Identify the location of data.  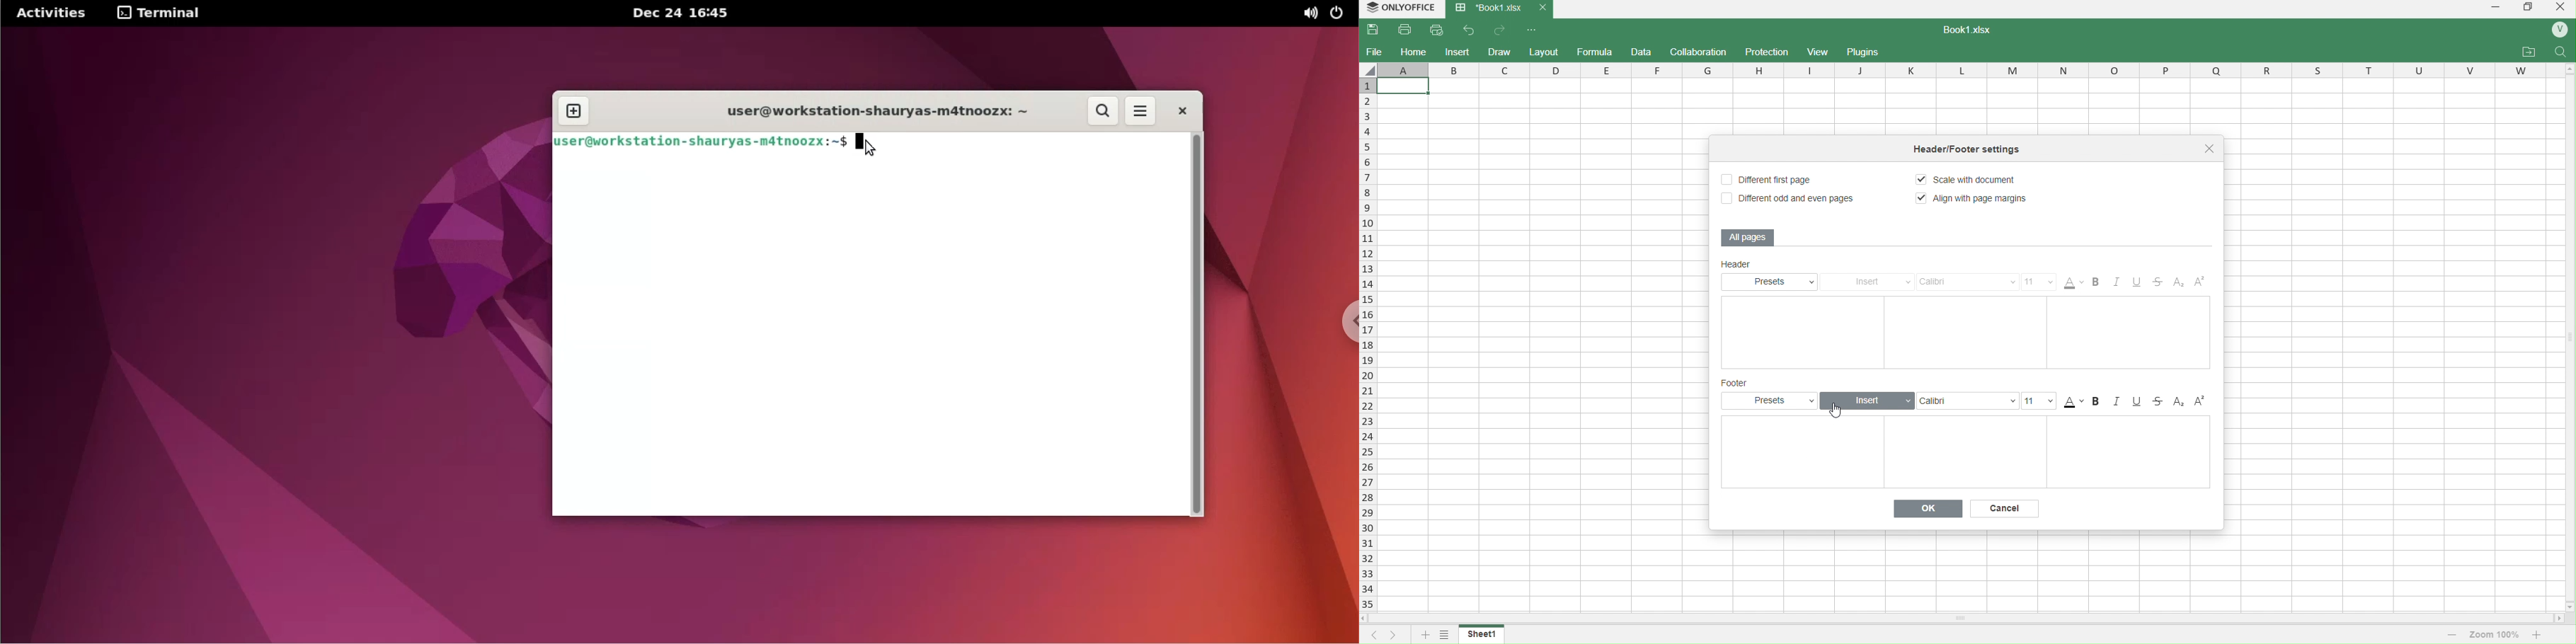
(1643, 53).